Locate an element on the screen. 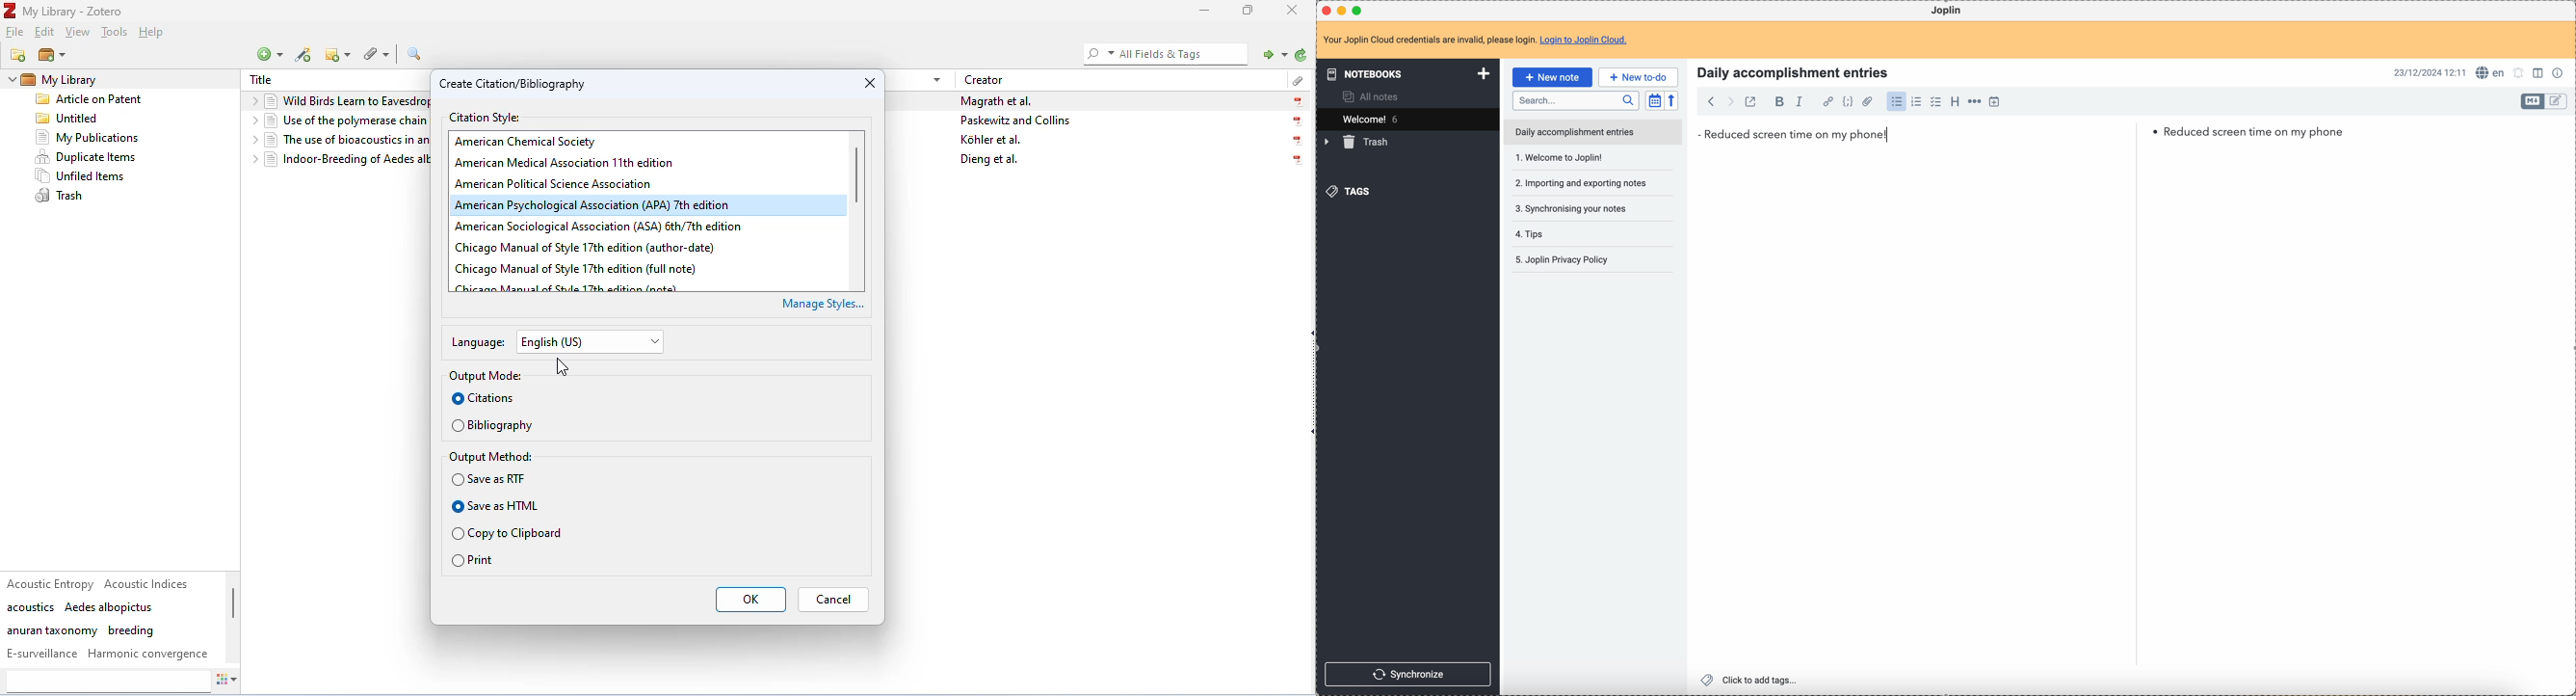 The width and height of the screenshot is (2576, 700). Köhler et al. is located at coordinates (992, 140).